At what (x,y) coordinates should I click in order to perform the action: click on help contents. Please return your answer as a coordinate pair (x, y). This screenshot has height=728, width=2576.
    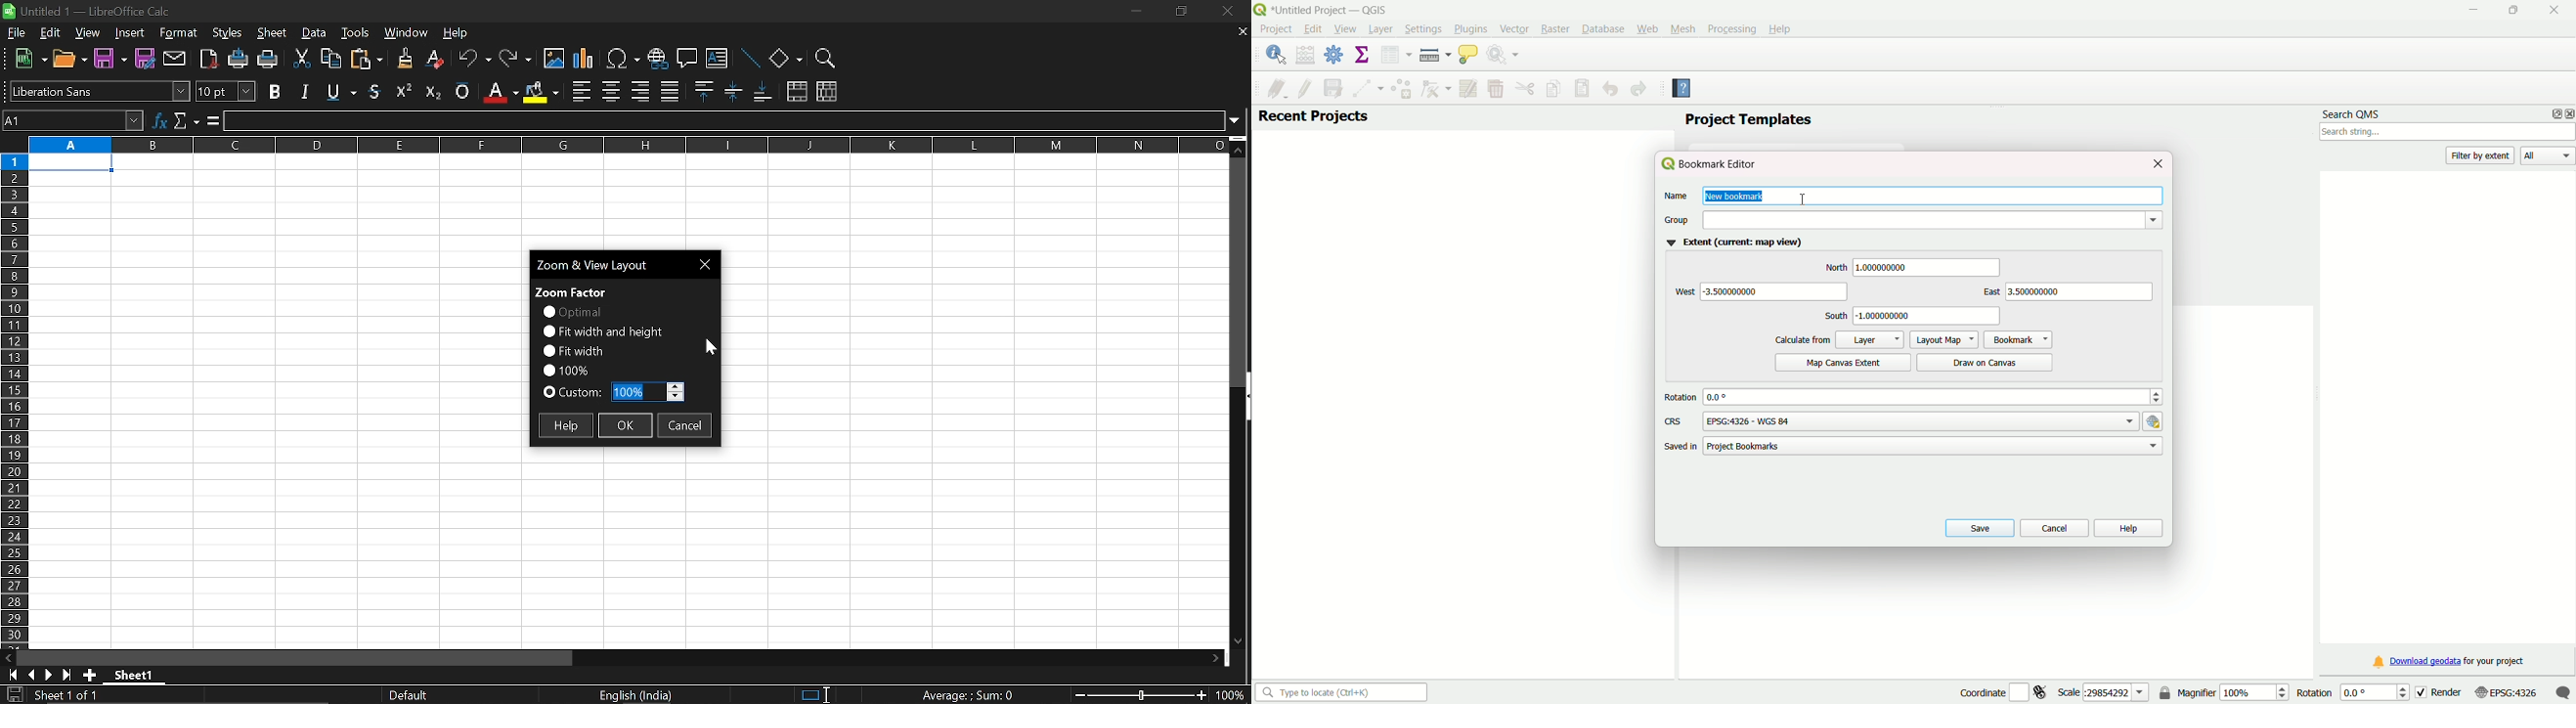
    Looking at the image, I should click on (1683, 90).